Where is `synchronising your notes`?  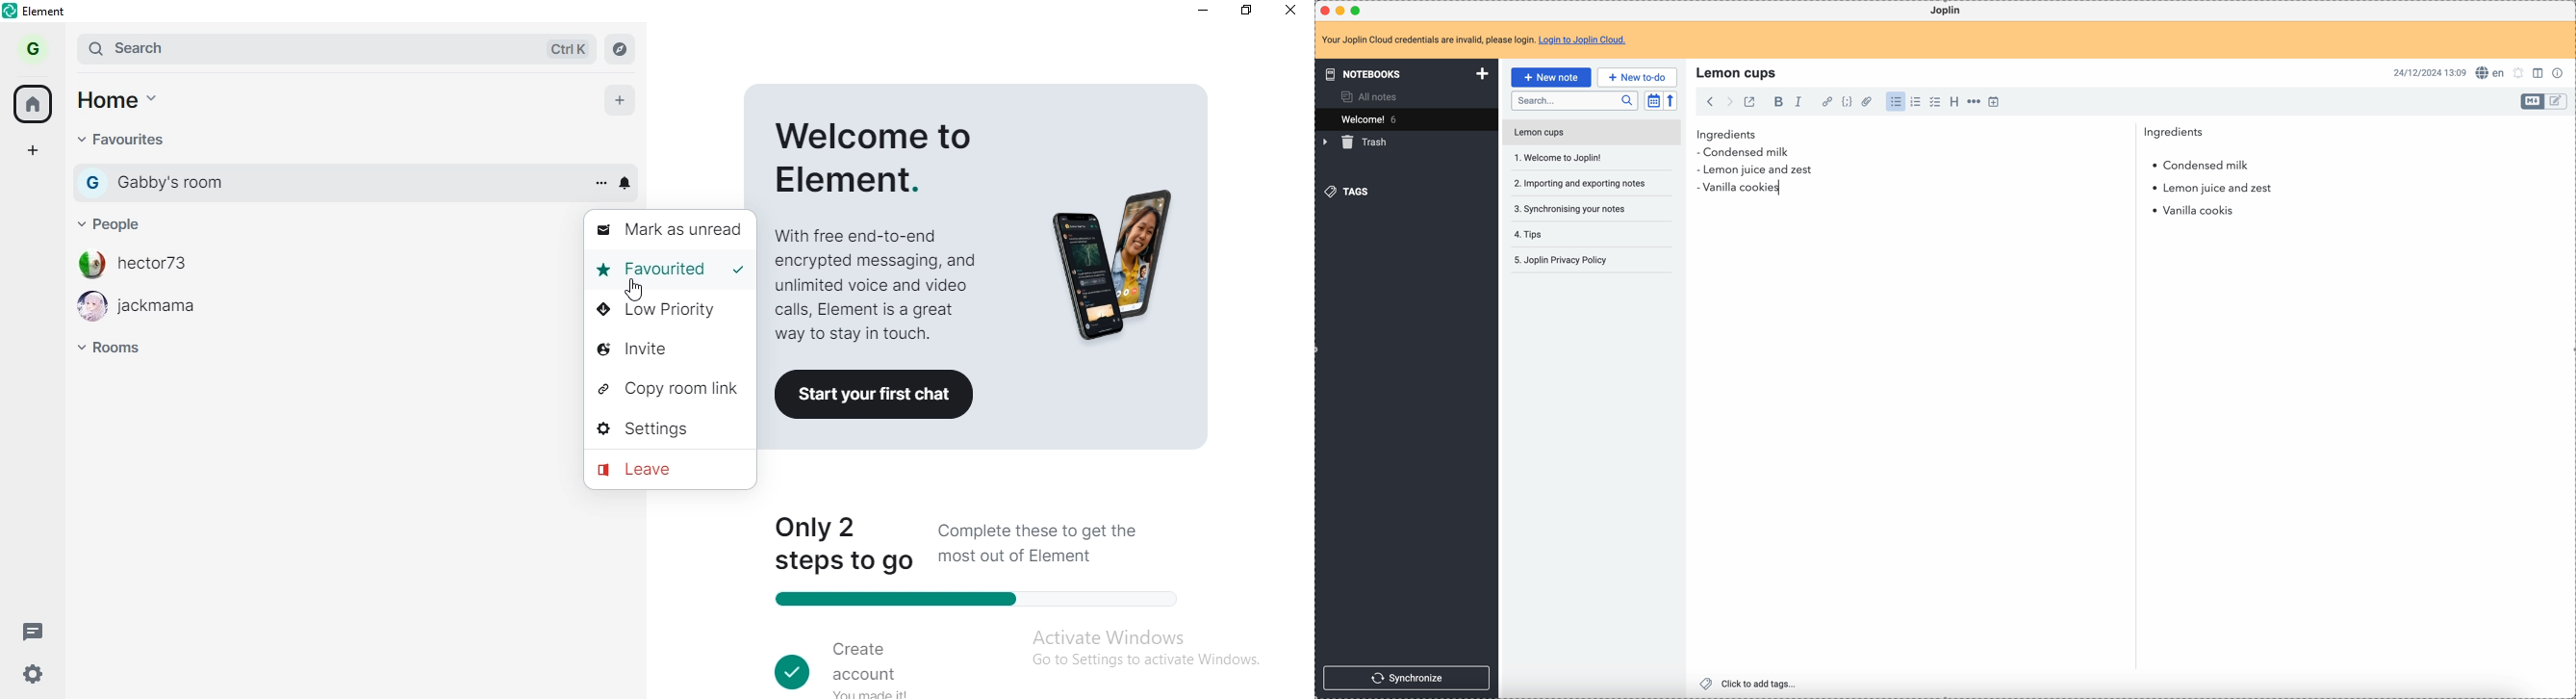
synchronising your notes is located at coordinates (1569, 208).